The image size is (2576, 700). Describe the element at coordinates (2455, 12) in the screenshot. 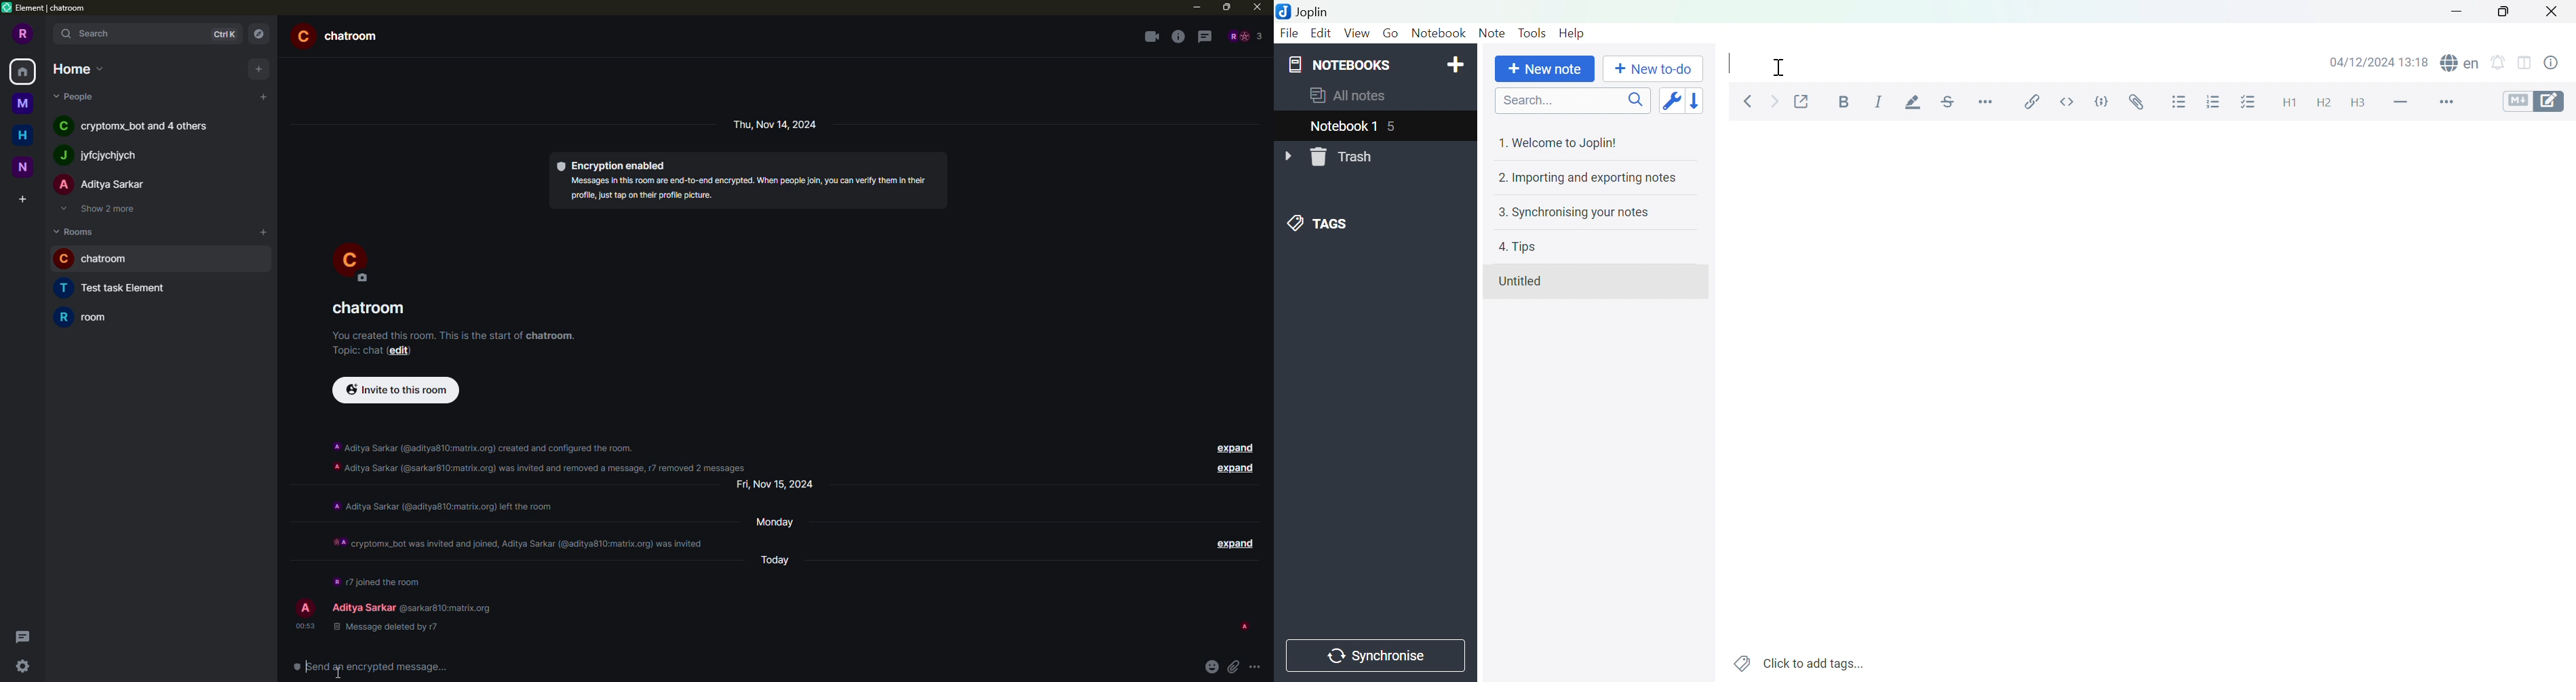

I see `Minimize` at that location.